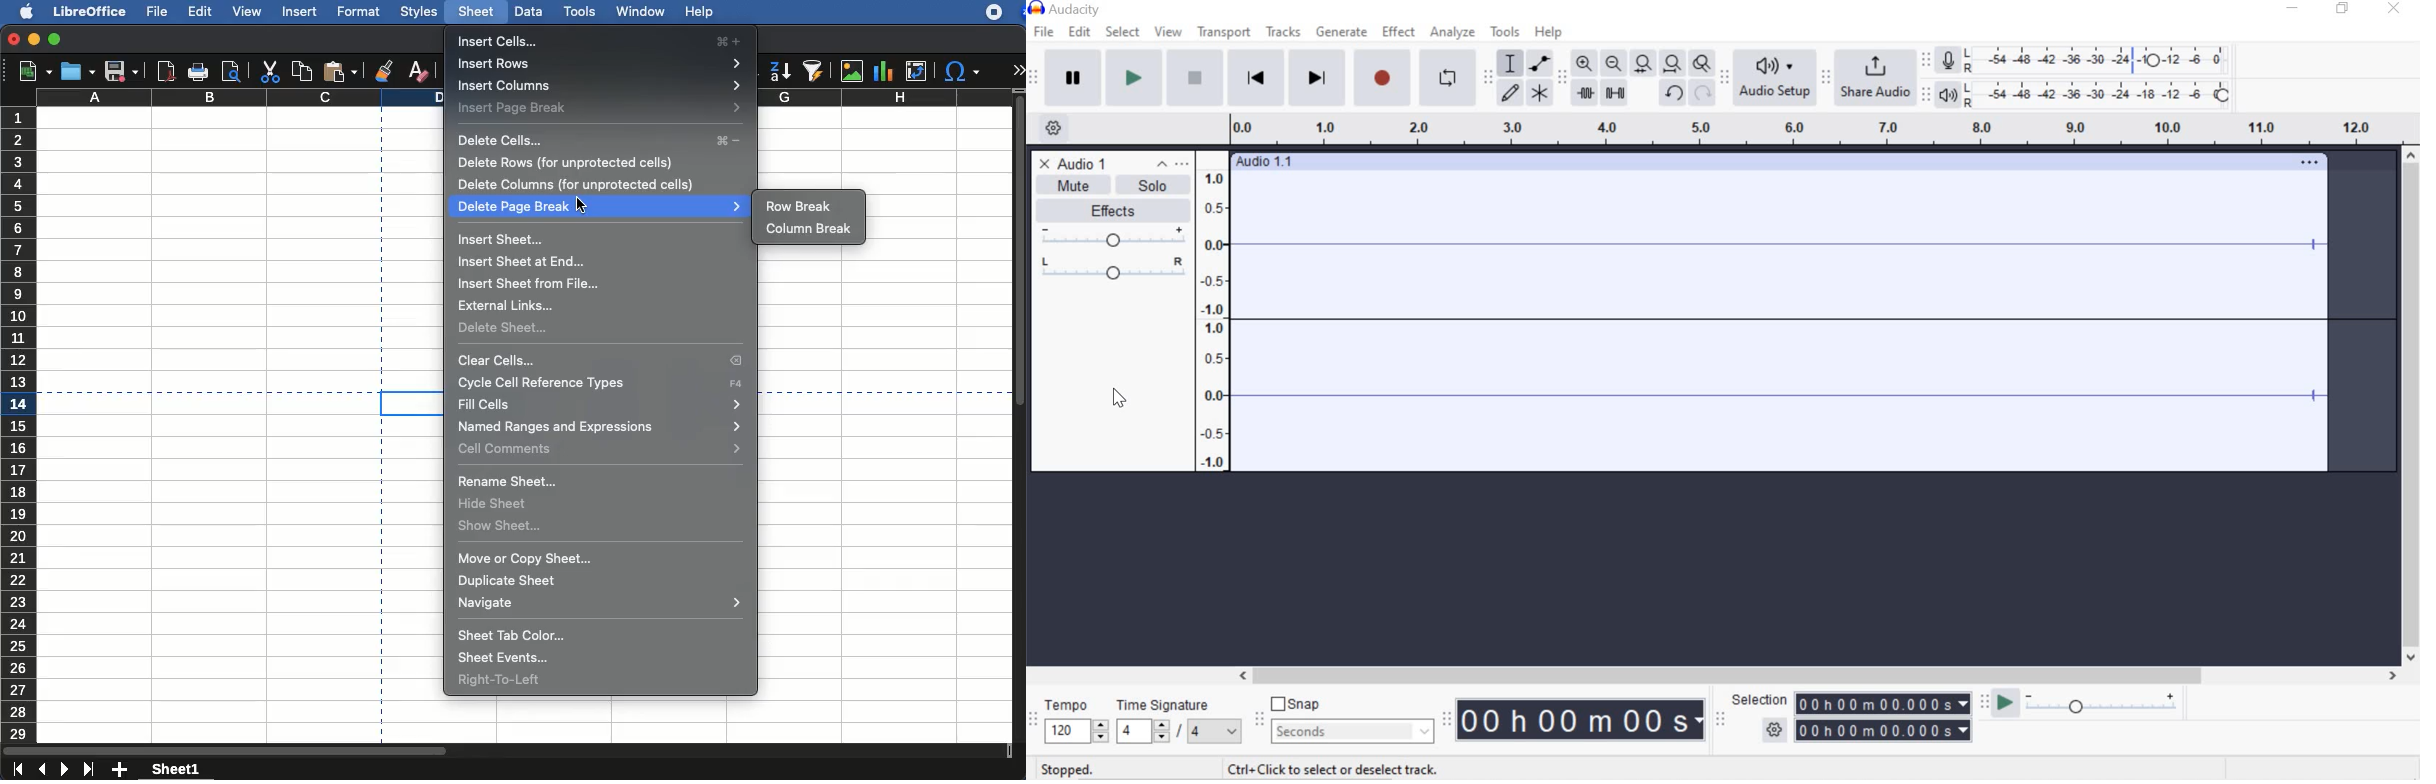 This screenshot has height=784, width=2436. What do you see at coordinates (1112, 381) in the screenshot?
I see `Select or Deselect Track` at bounding box center [1112, 381].